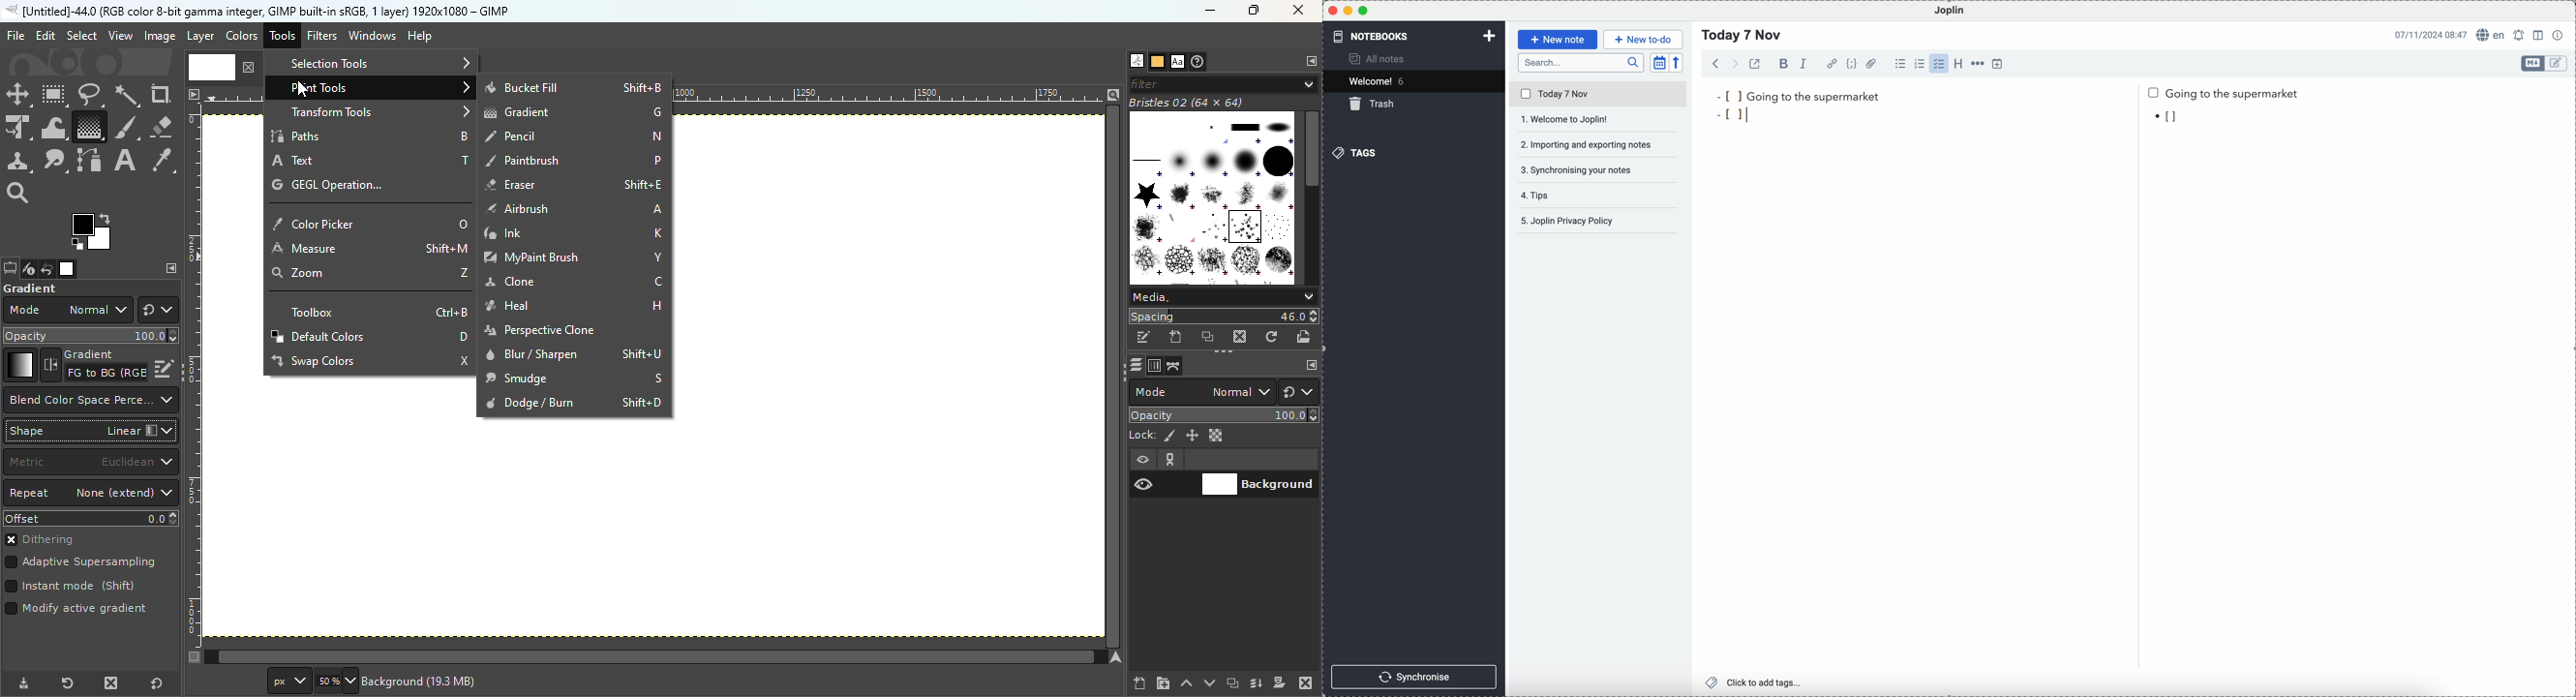  What do you see at coordinates (369, 218) in the screenshot?
I see `Color picker` at bounding box center [369, 218].